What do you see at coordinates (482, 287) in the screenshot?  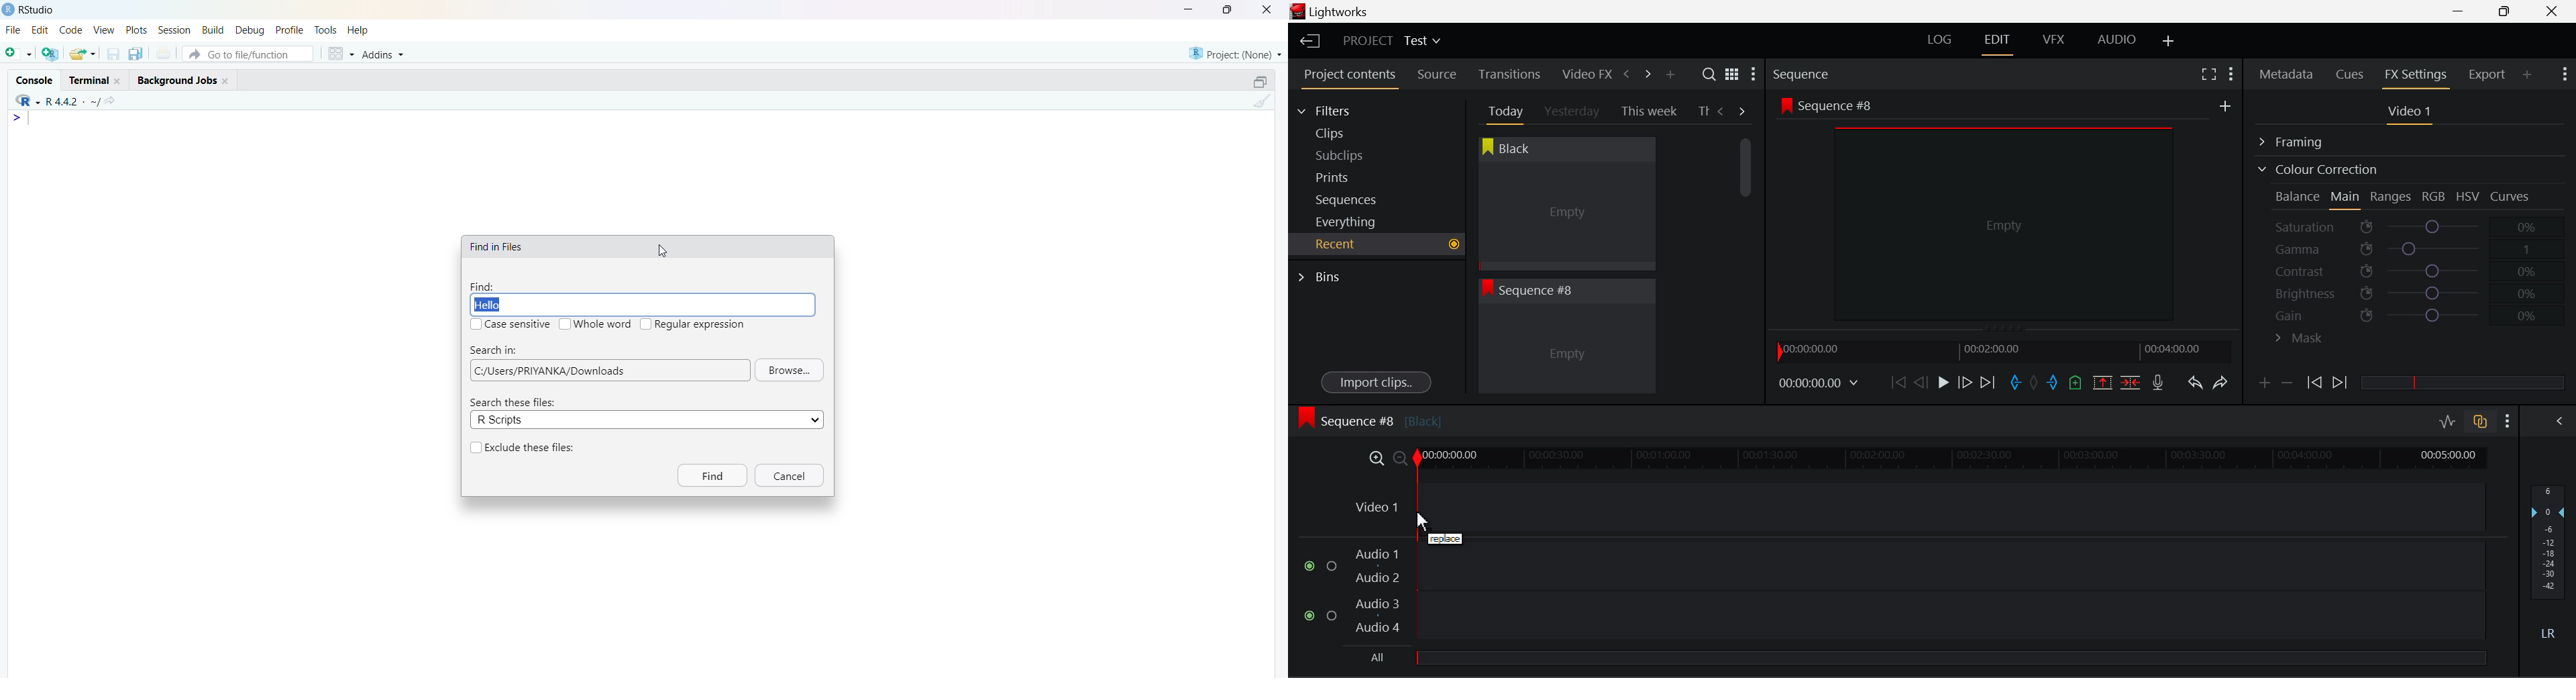 I see `Find:` at bounding box center [482, 287].